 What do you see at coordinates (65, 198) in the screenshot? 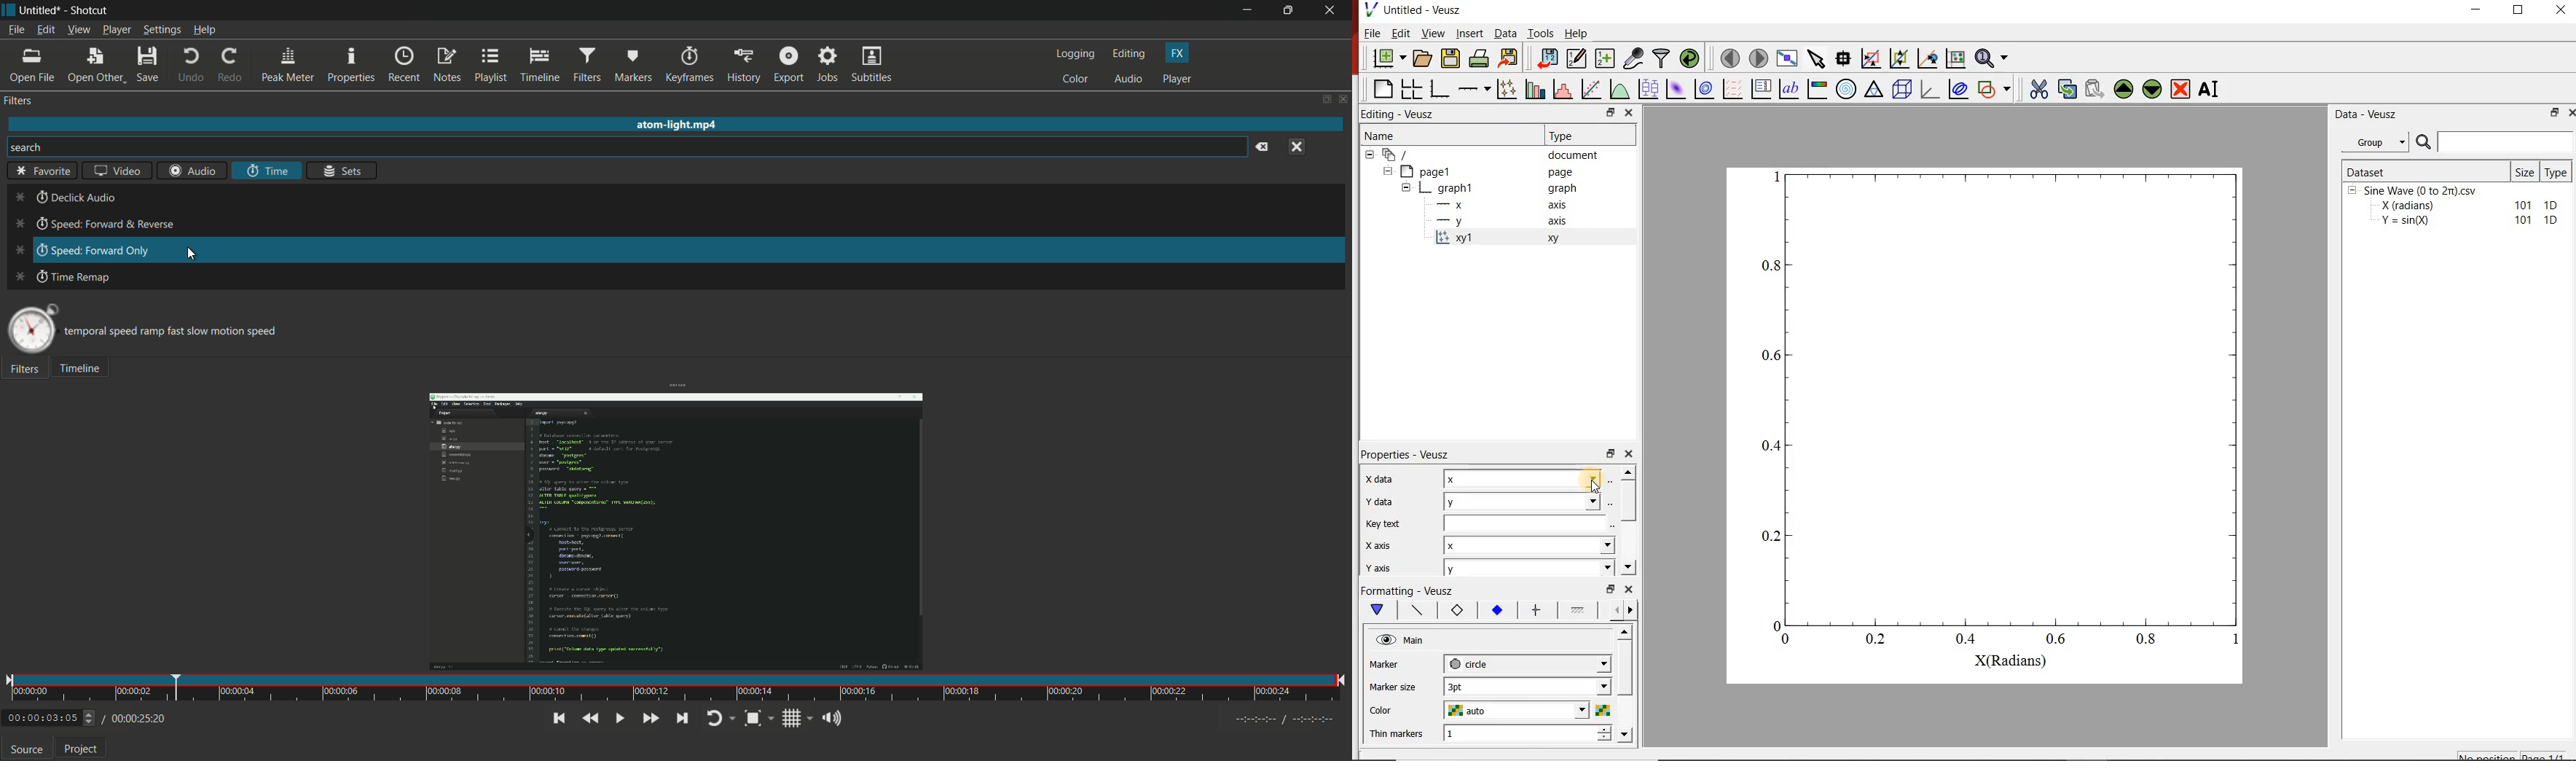
I see `declick audio` at bounding box center [65, 198].